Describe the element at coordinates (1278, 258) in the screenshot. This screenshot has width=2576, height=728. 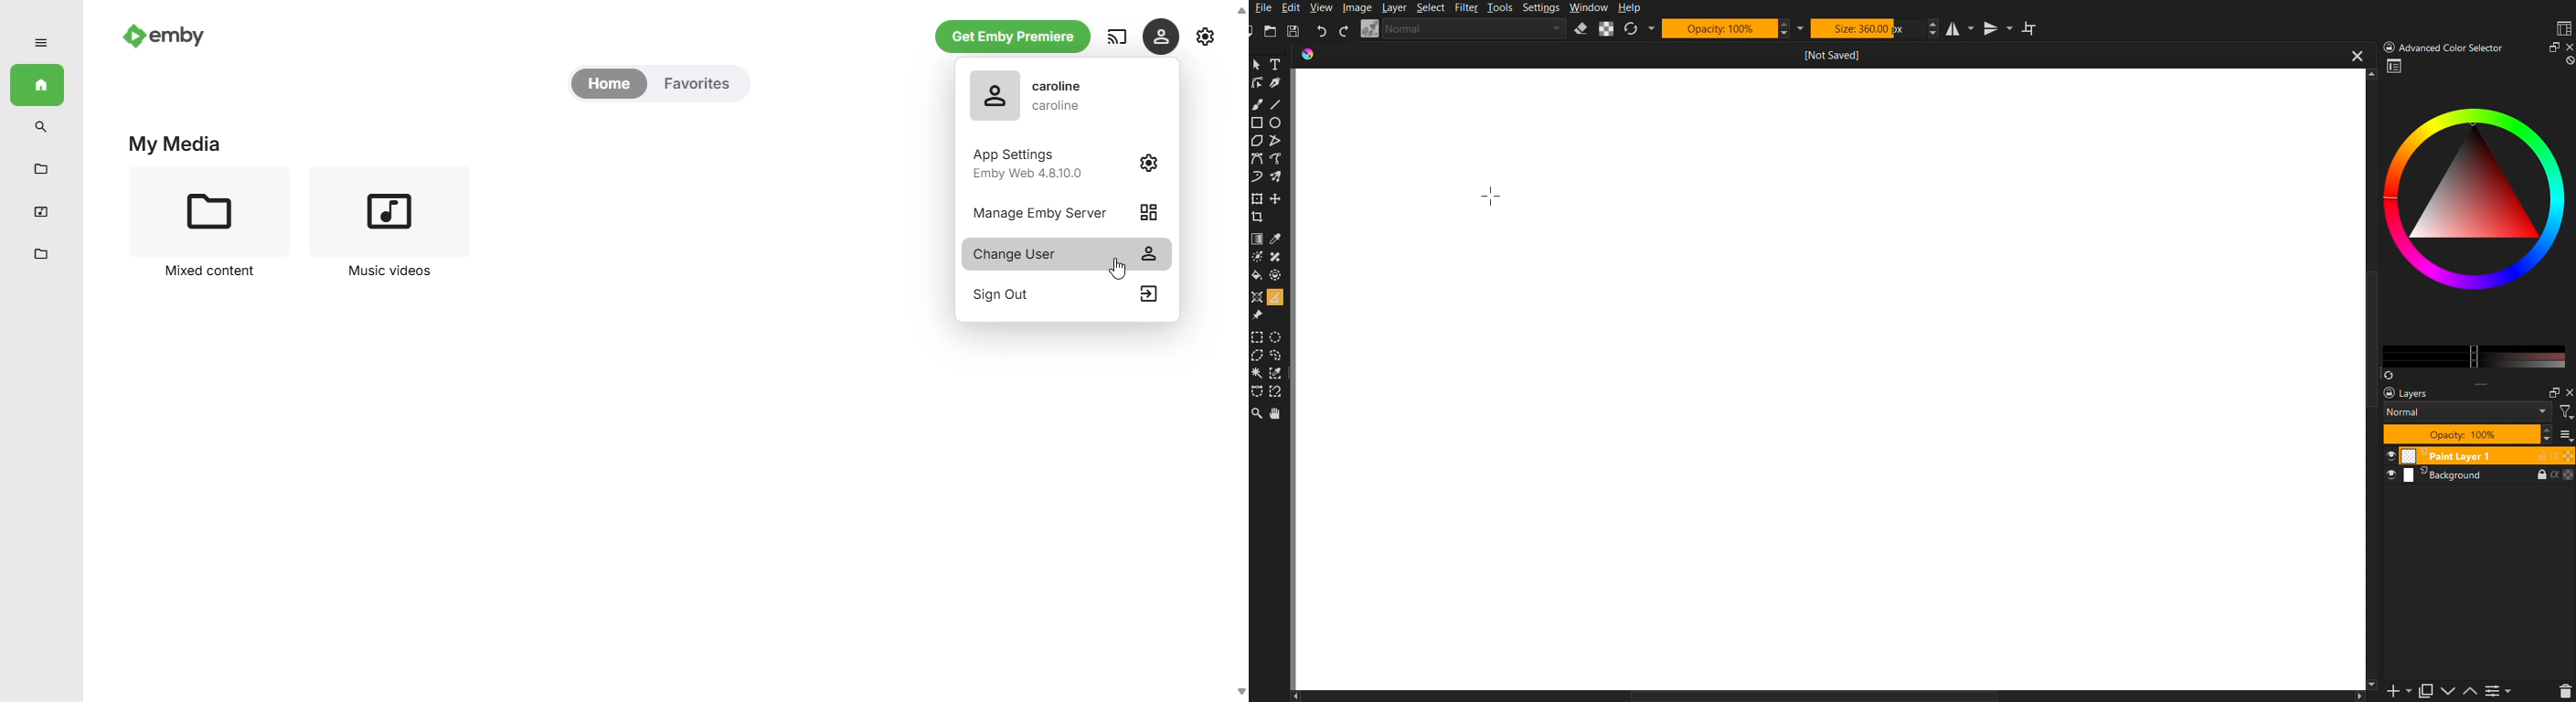
I see `Blemish Fixes` at that location.